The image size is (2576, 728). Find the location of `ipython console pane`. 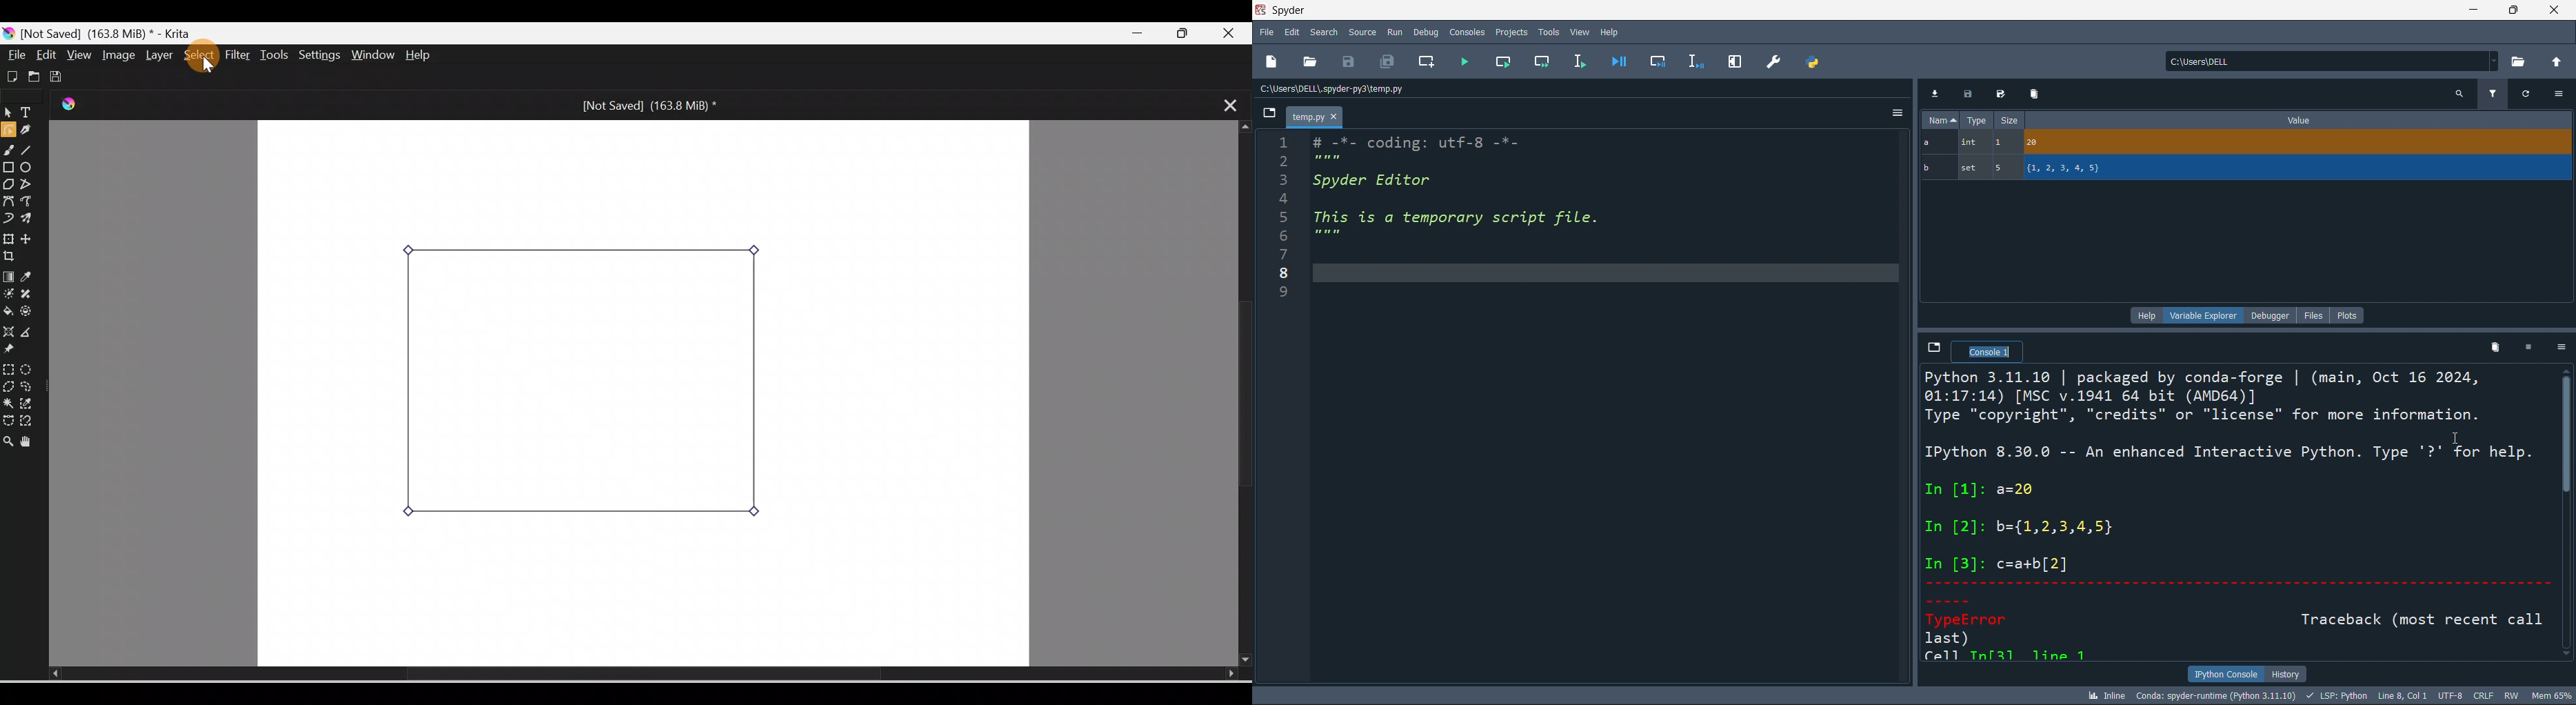

ipython console pane is located at coordinates (2238, 514).